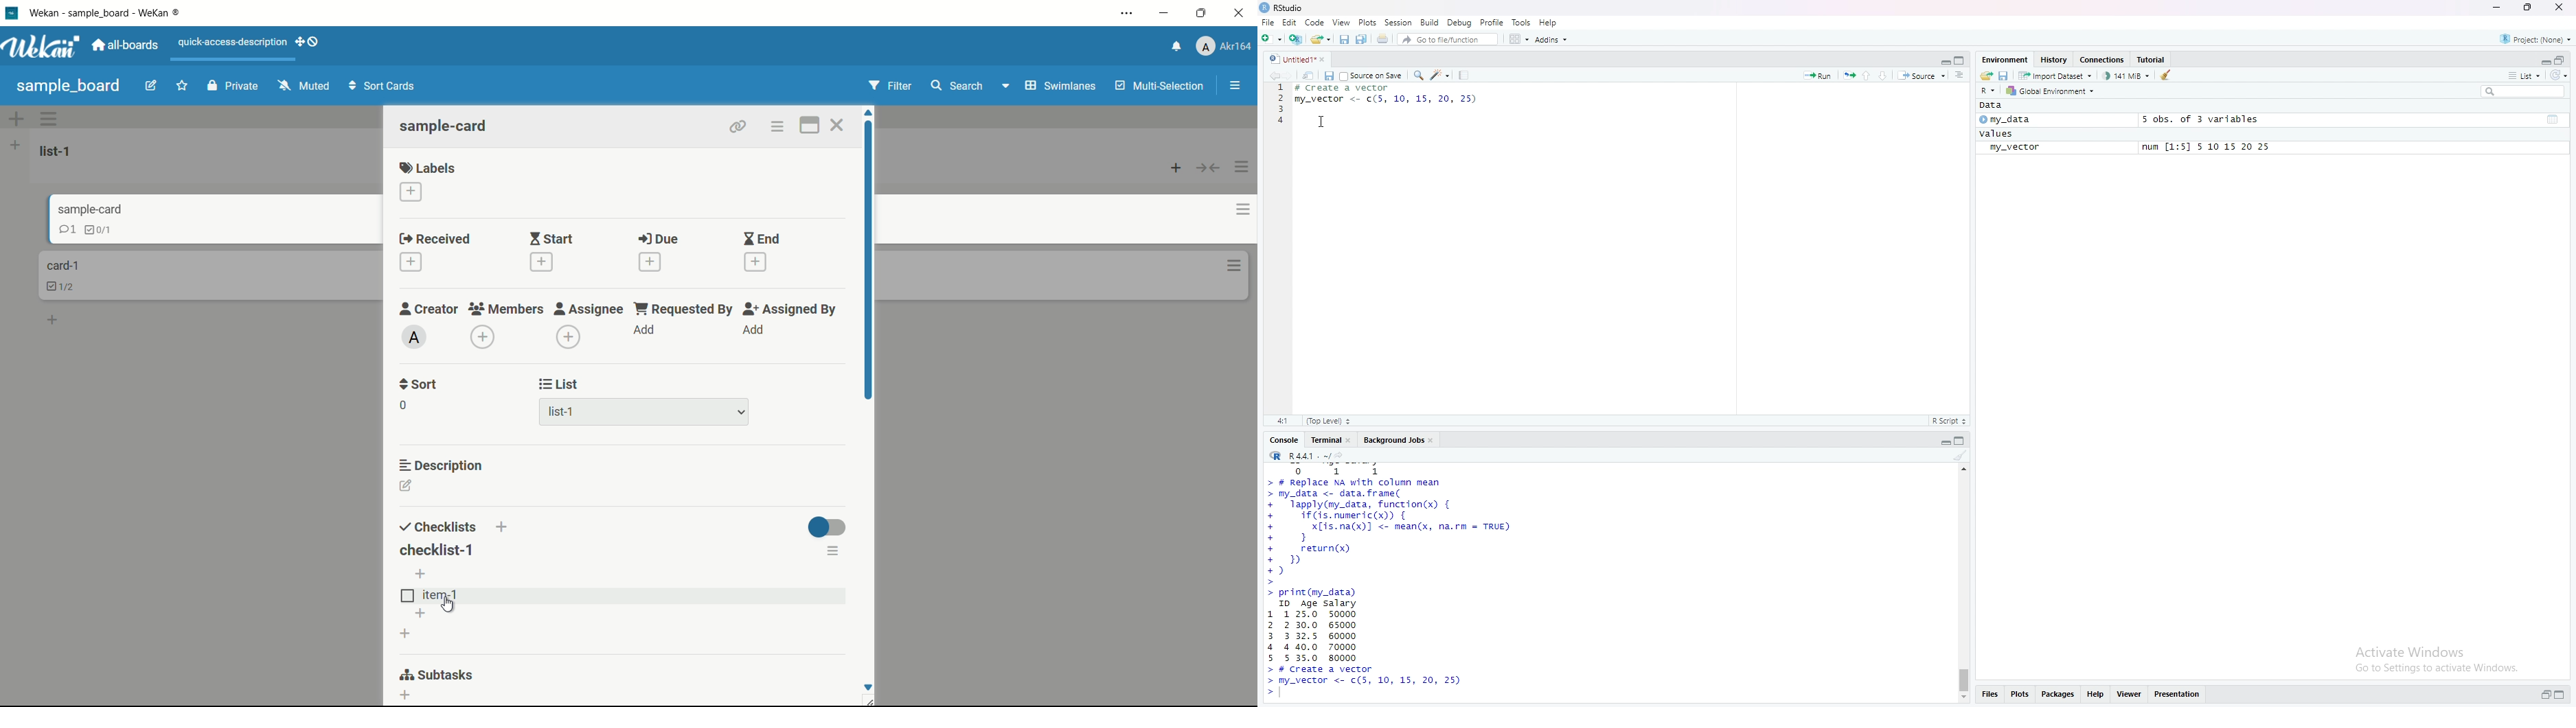  Describe the element at coordinates (1266, 23) in the screenshot. I see `File` at that location.